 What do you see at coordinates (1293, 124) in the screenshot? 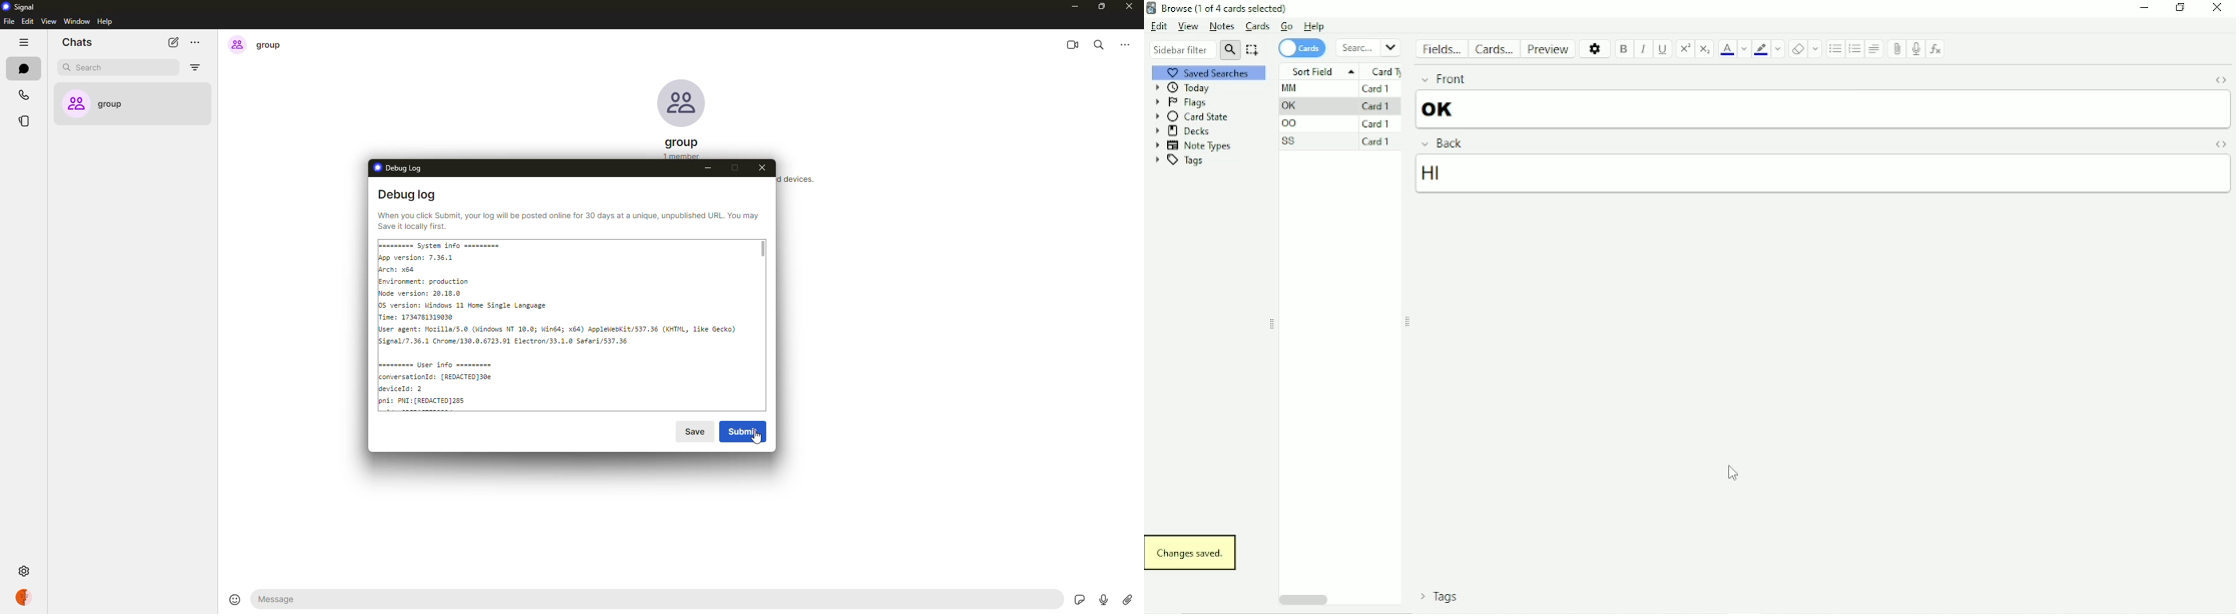
I see `OO` at bounding box center [1293, 124].